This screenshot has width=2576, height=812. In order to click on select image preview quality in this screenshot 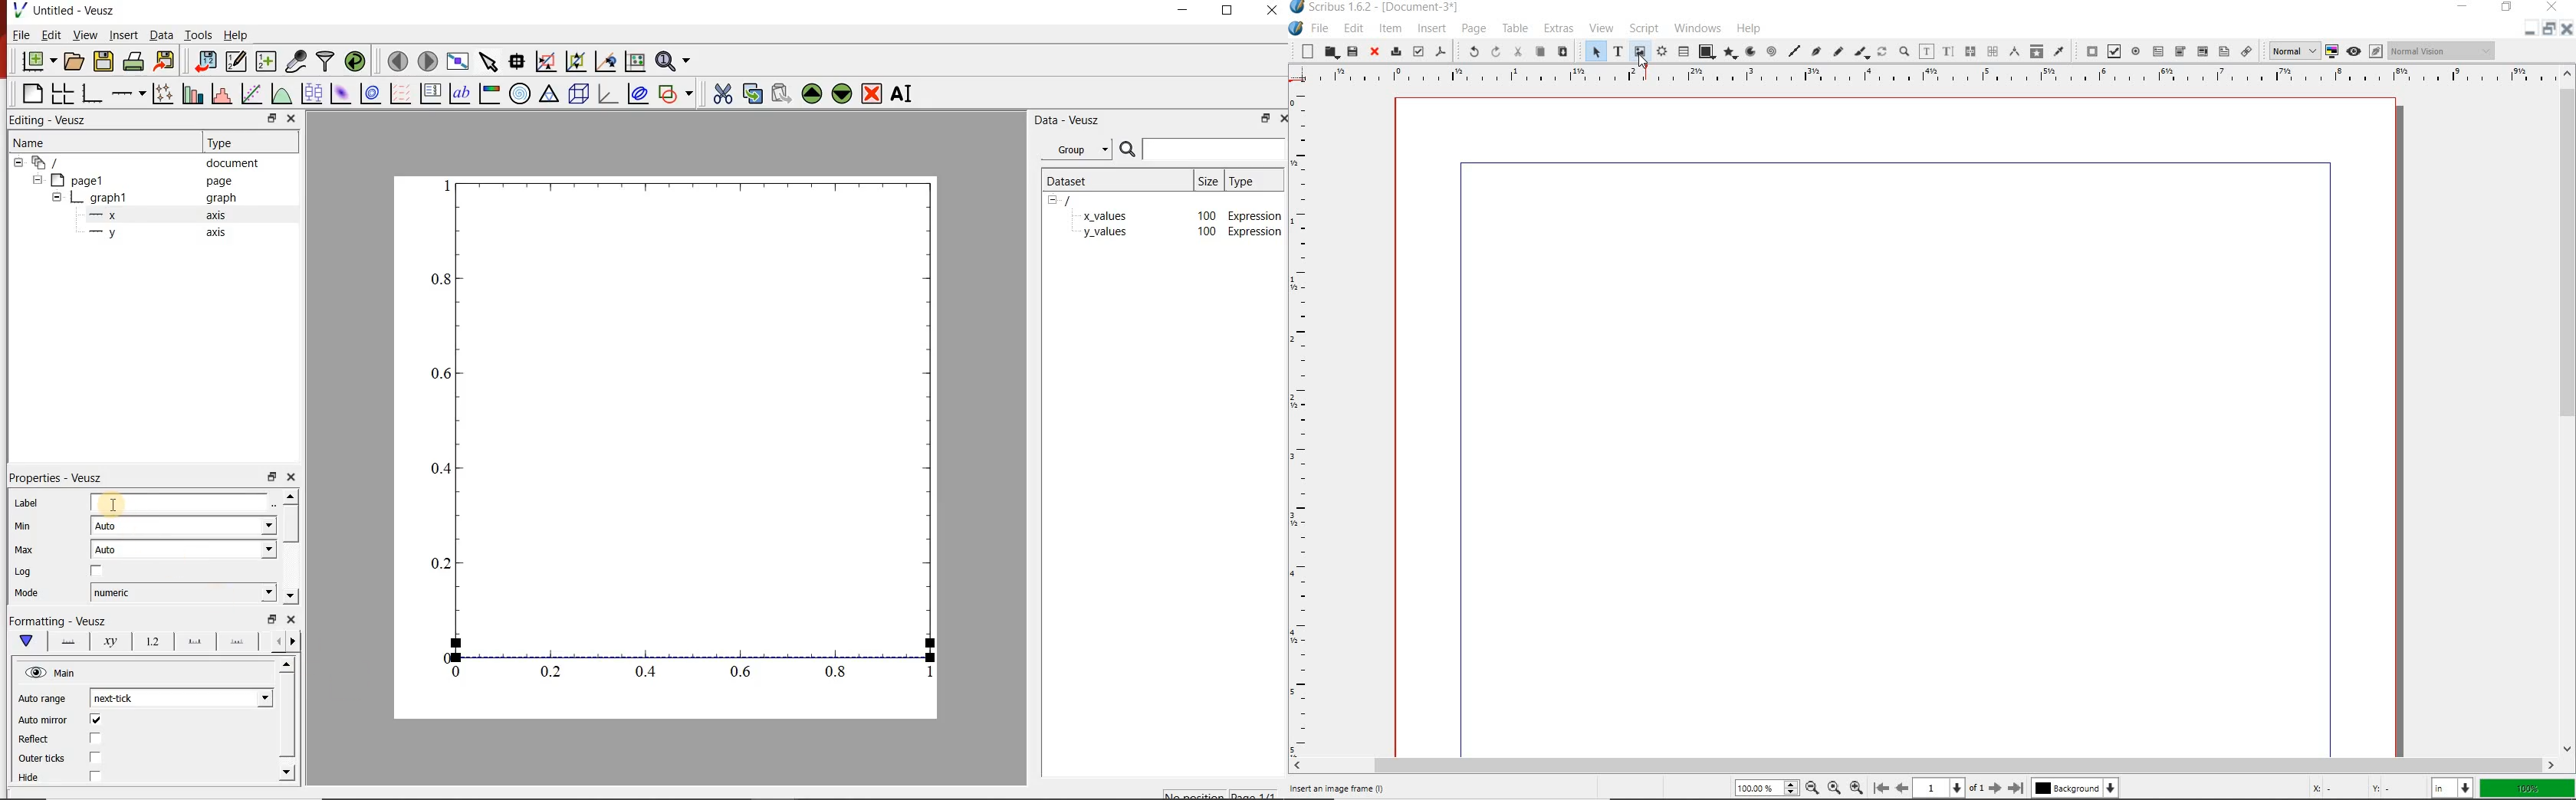, I will do `click(2292, 51)`.